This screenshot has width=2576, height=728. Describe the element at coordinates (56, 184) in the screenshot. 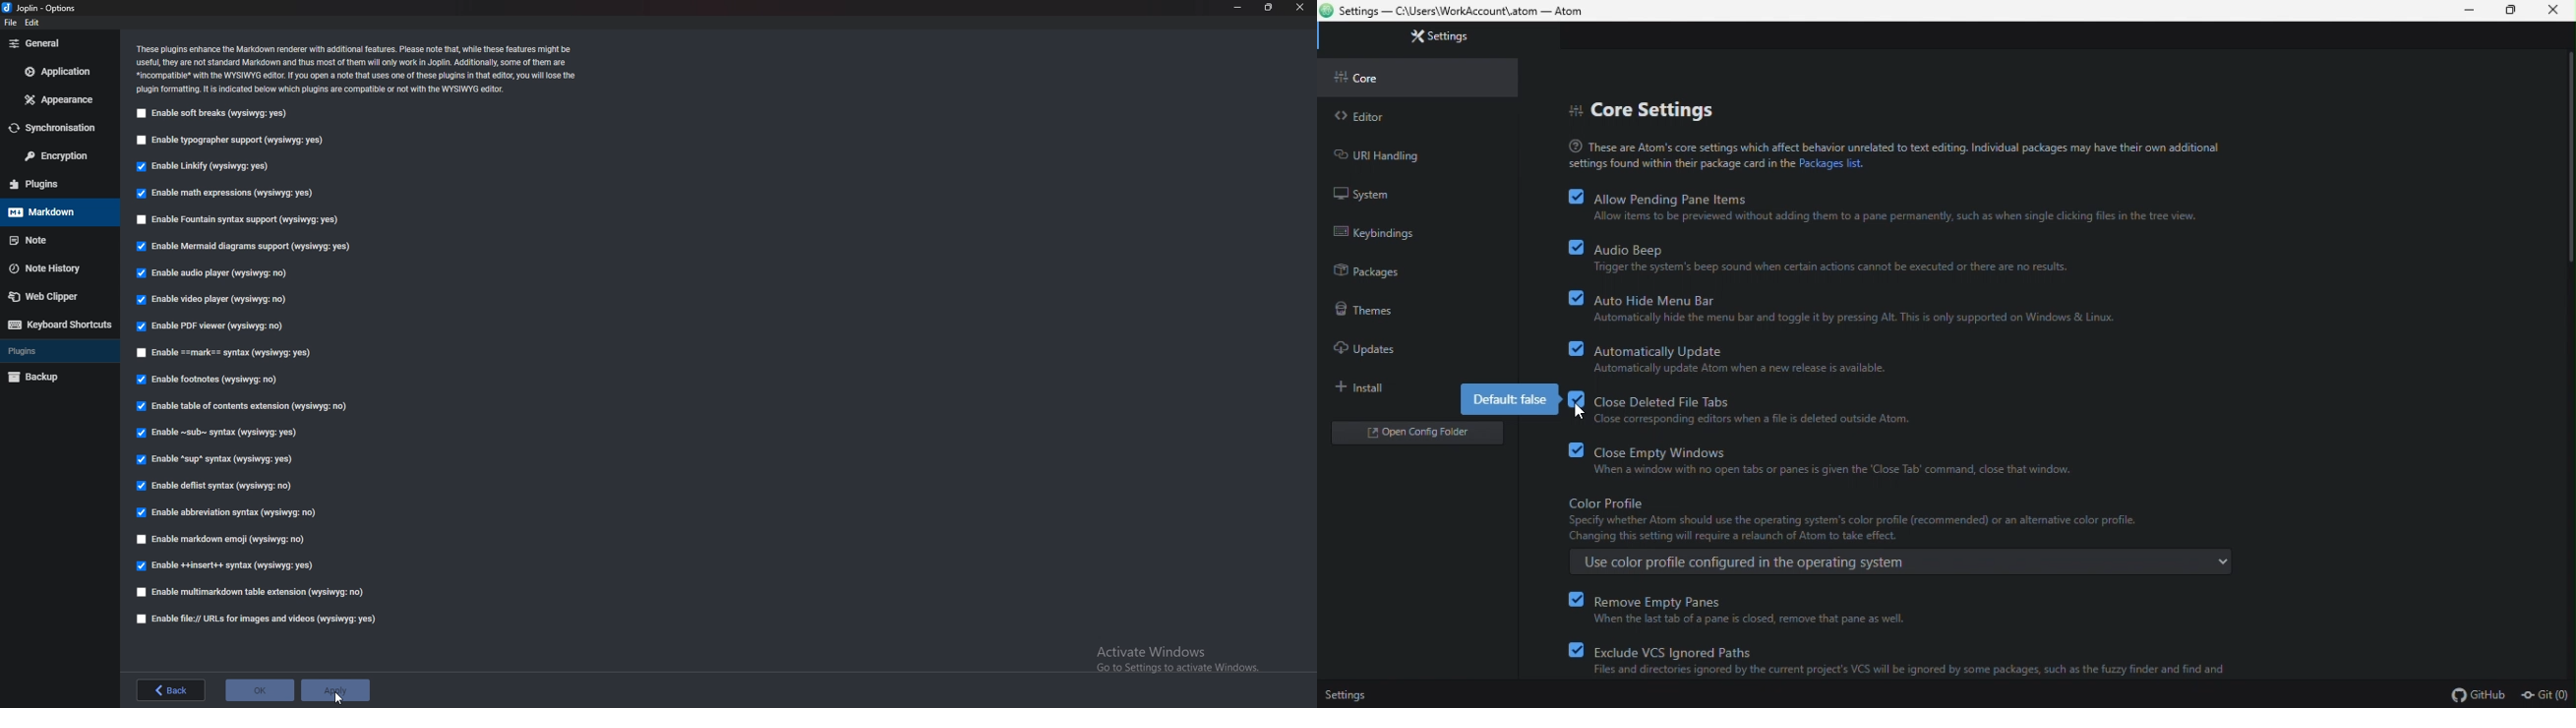

I see `plugins` at that location.